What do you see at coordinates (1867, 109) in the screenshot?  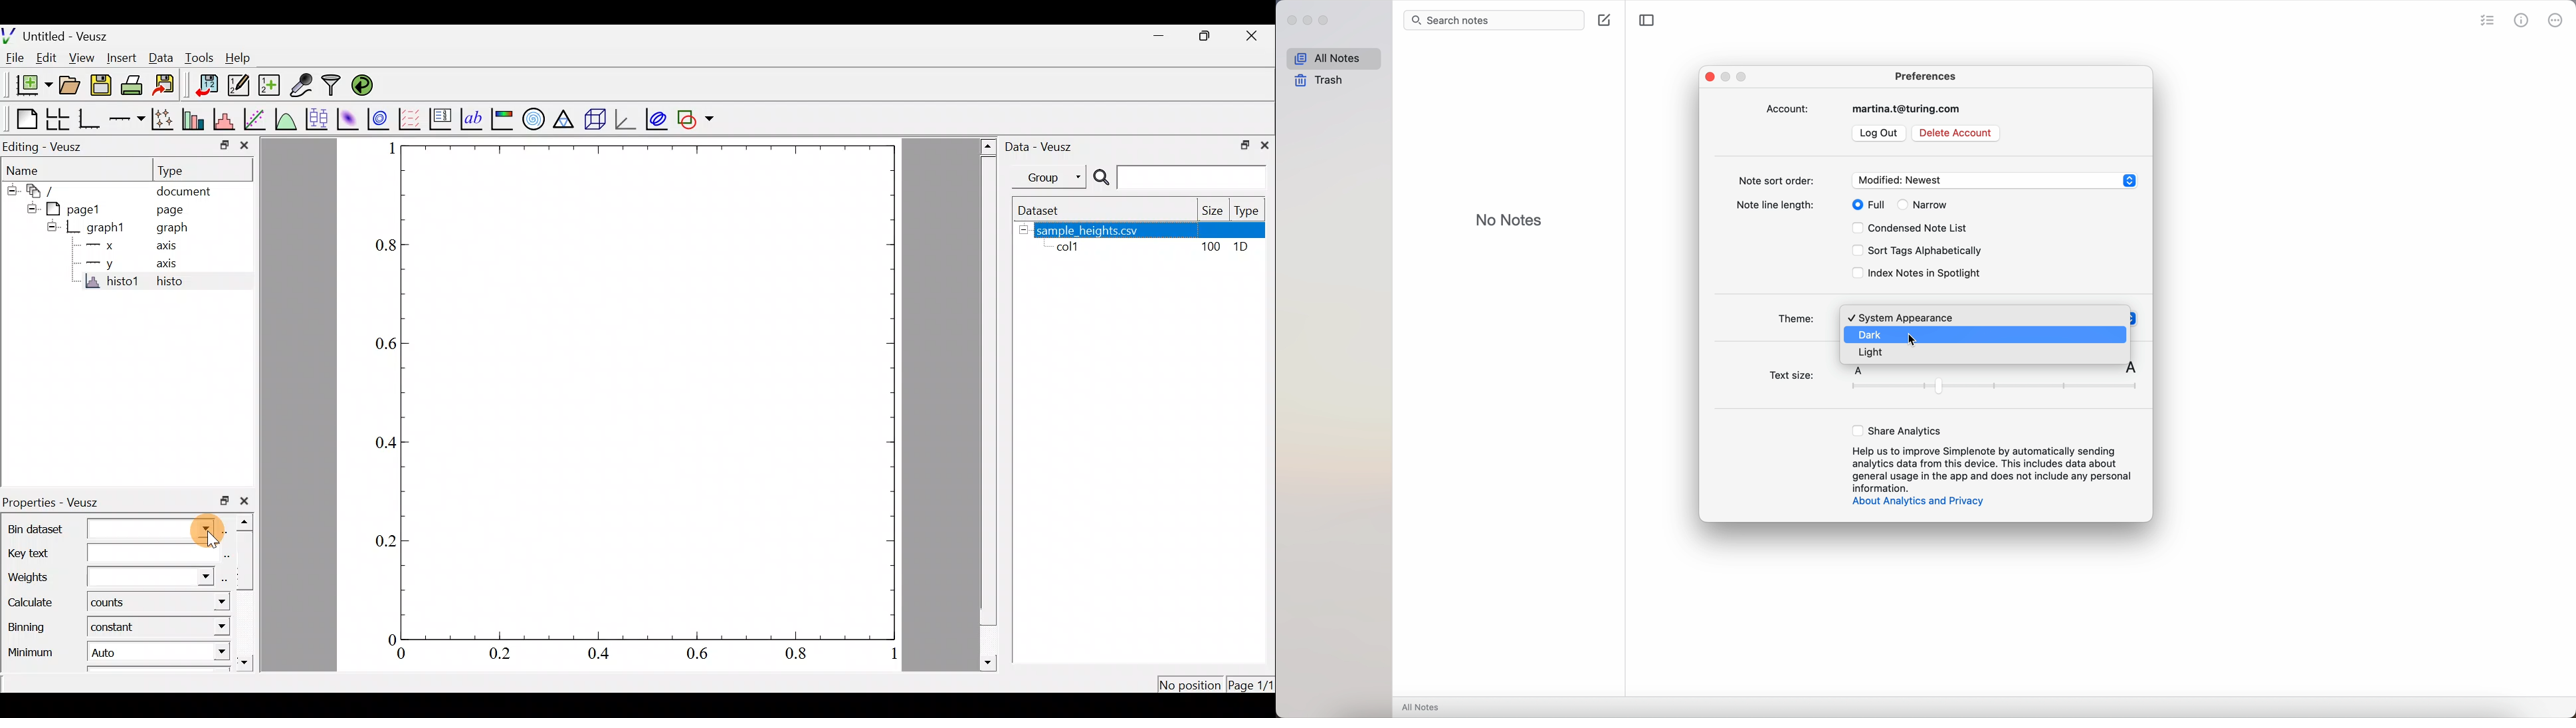 I see `account` at bounding box center [1867, 109].